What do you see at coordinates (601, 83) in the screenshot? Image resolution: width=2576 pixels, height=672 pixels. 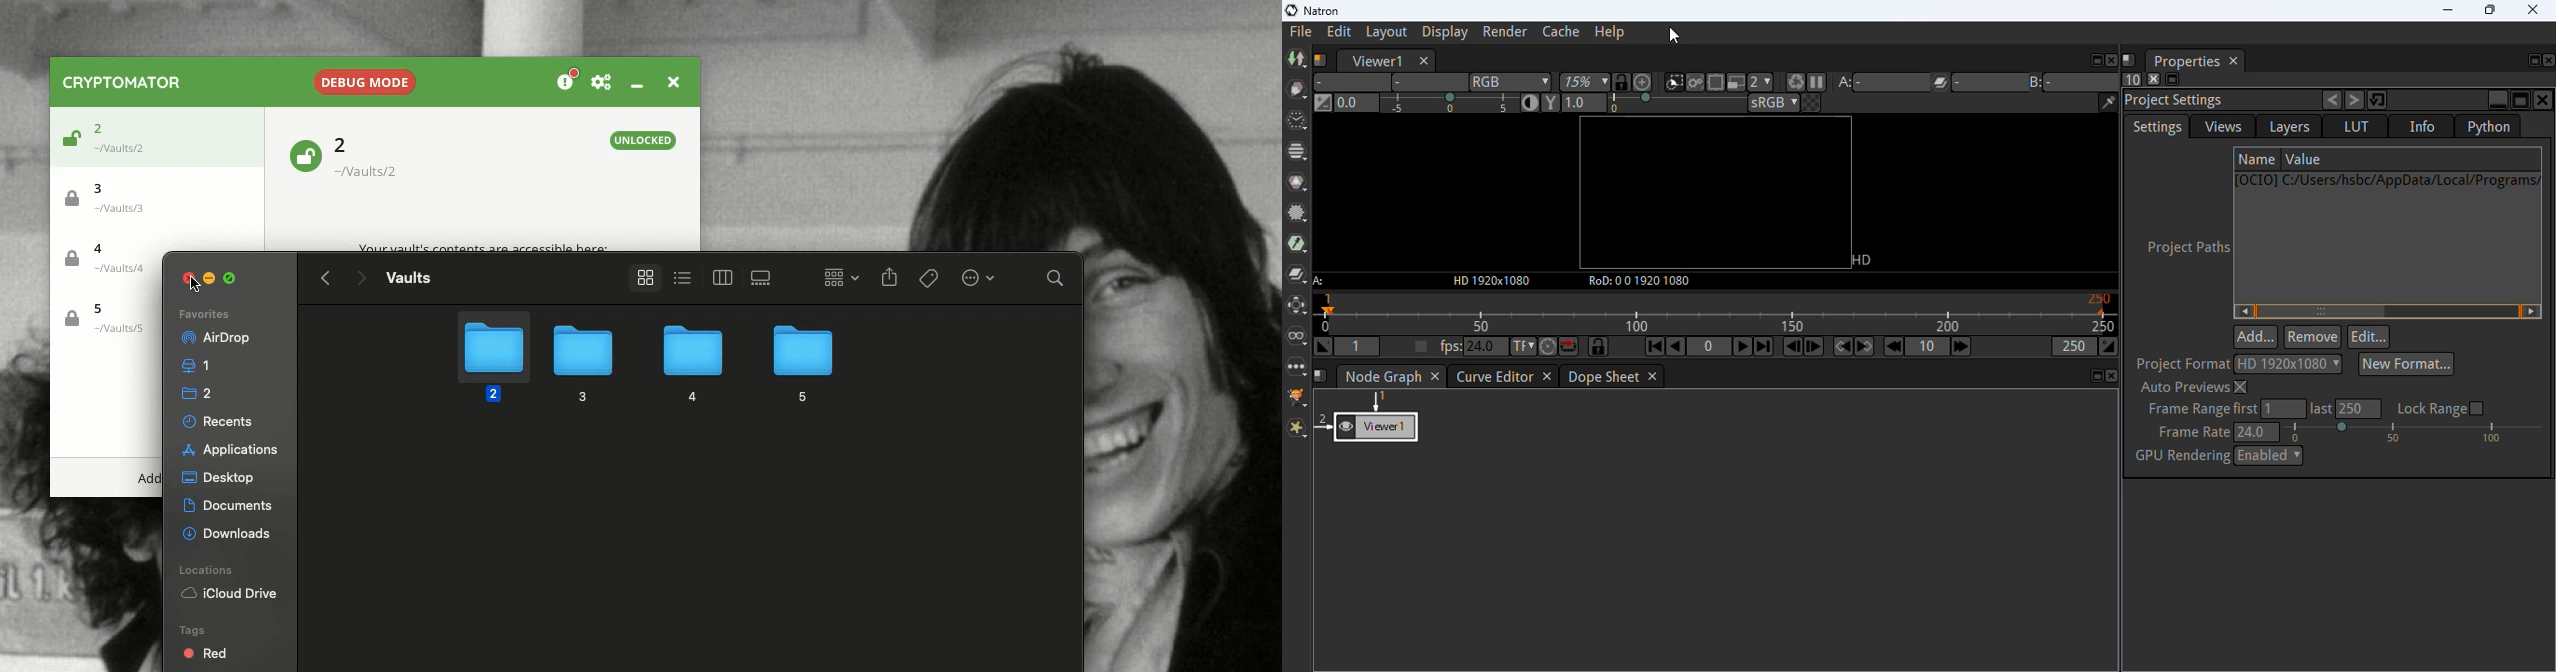 I see `Preferences` at bounding box center [601, 83].